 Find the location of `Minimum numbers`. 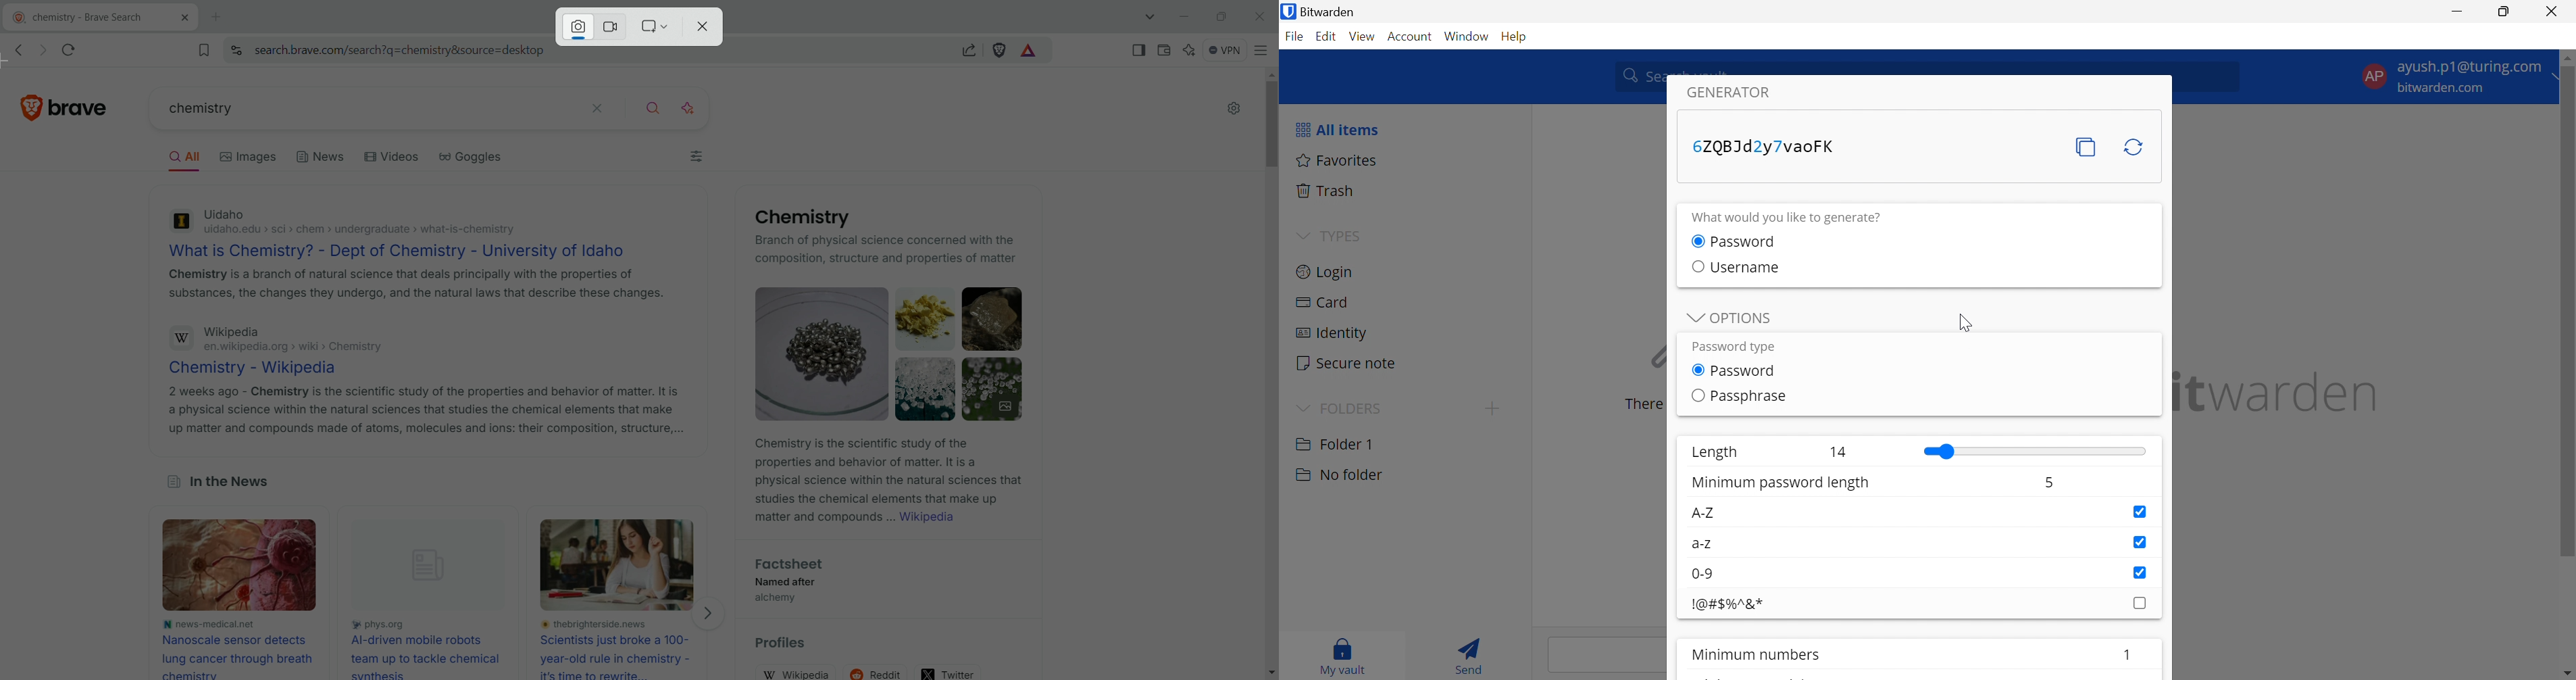

Minimum numbers is located at coordinates (1761, 655).